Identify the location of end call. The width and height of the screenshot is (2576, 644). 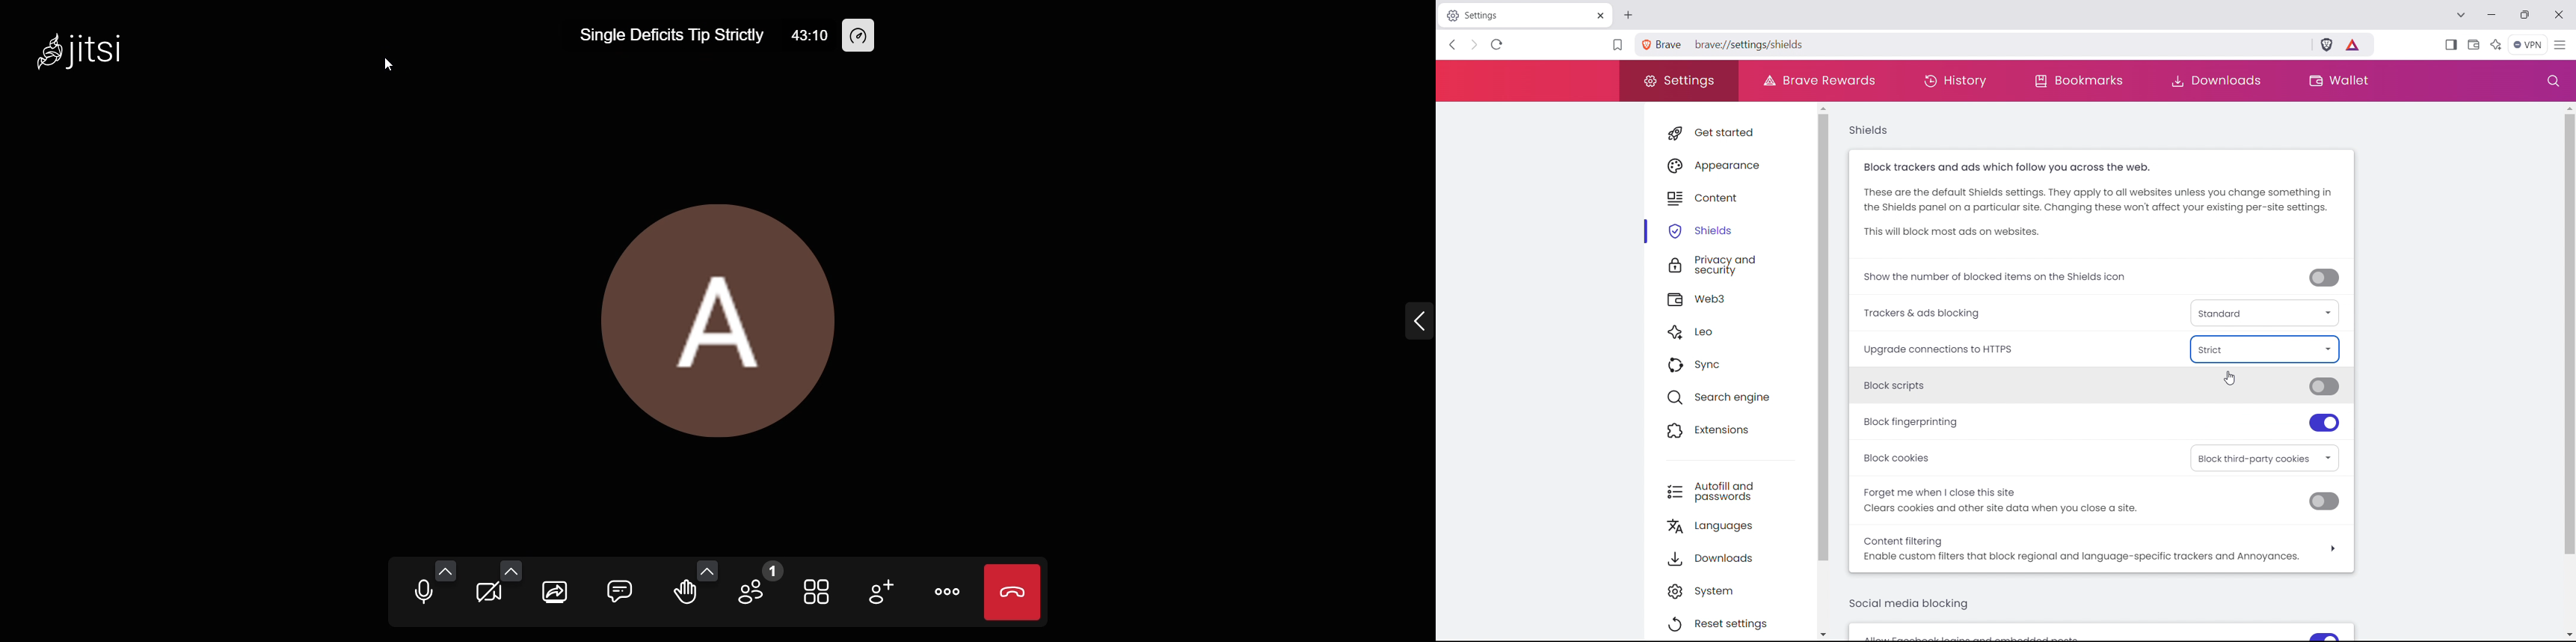
(1012, 591).